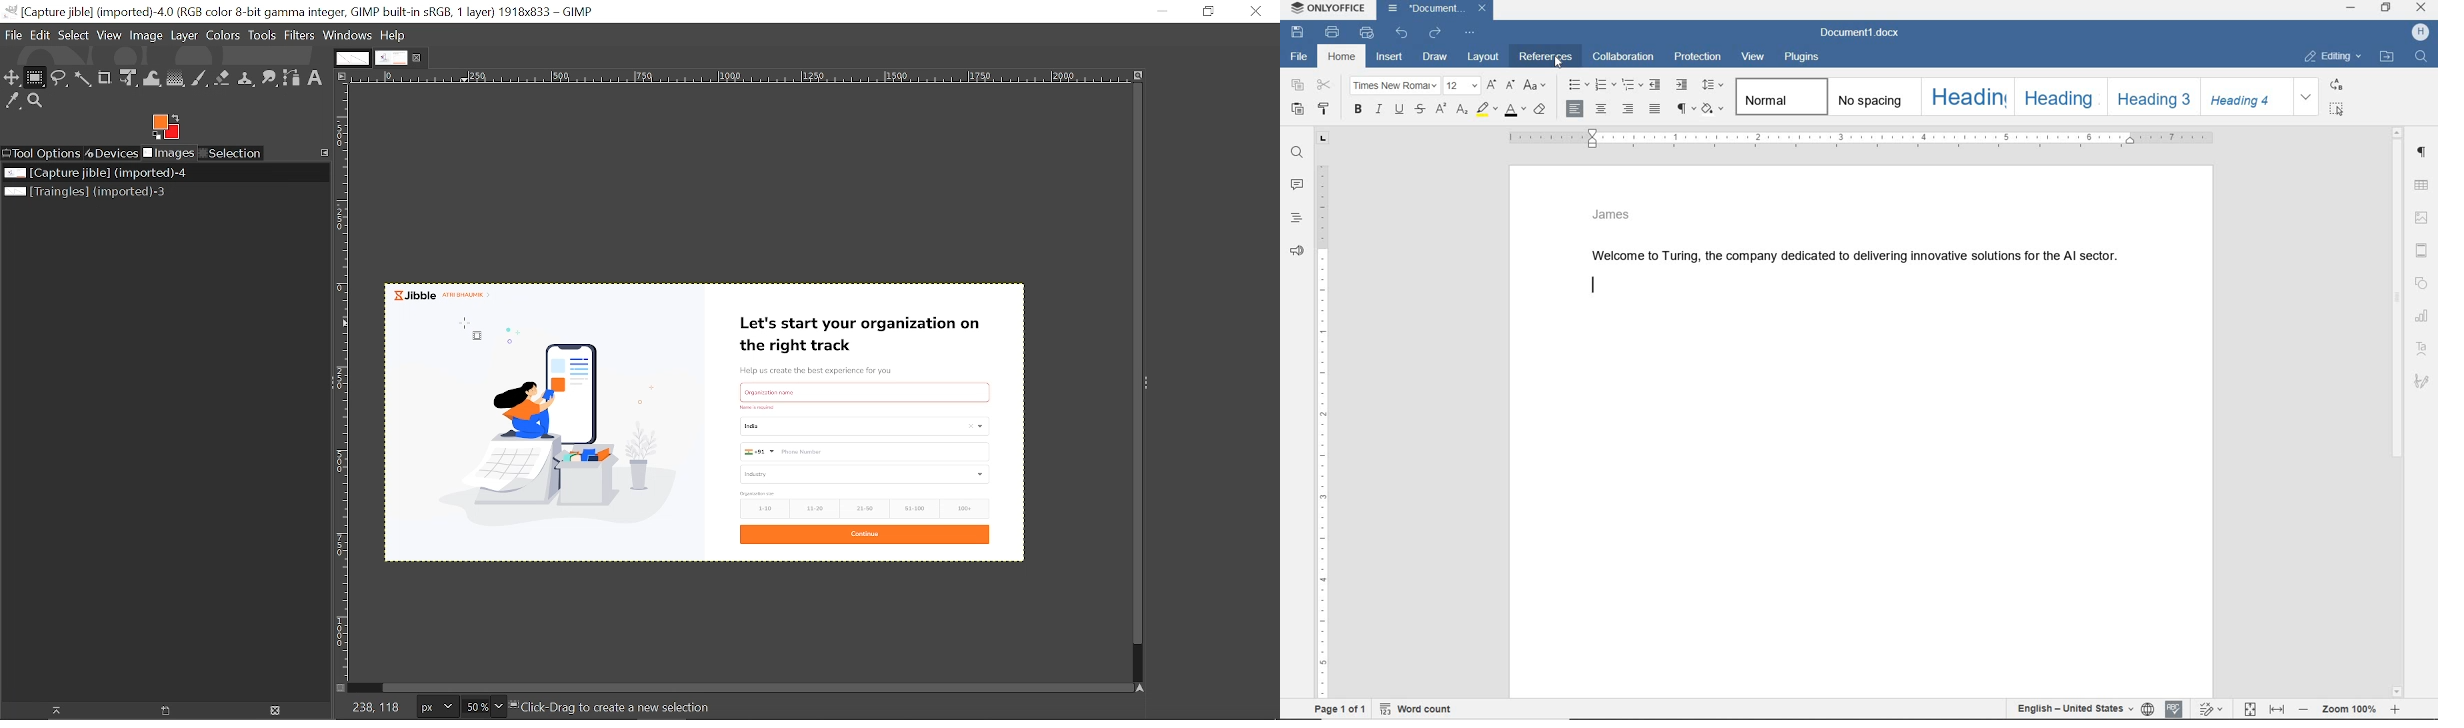  What do you see at coordinates (1394, 86) in the screenshot?
I see `font name` at bounding box center [1394, 86].